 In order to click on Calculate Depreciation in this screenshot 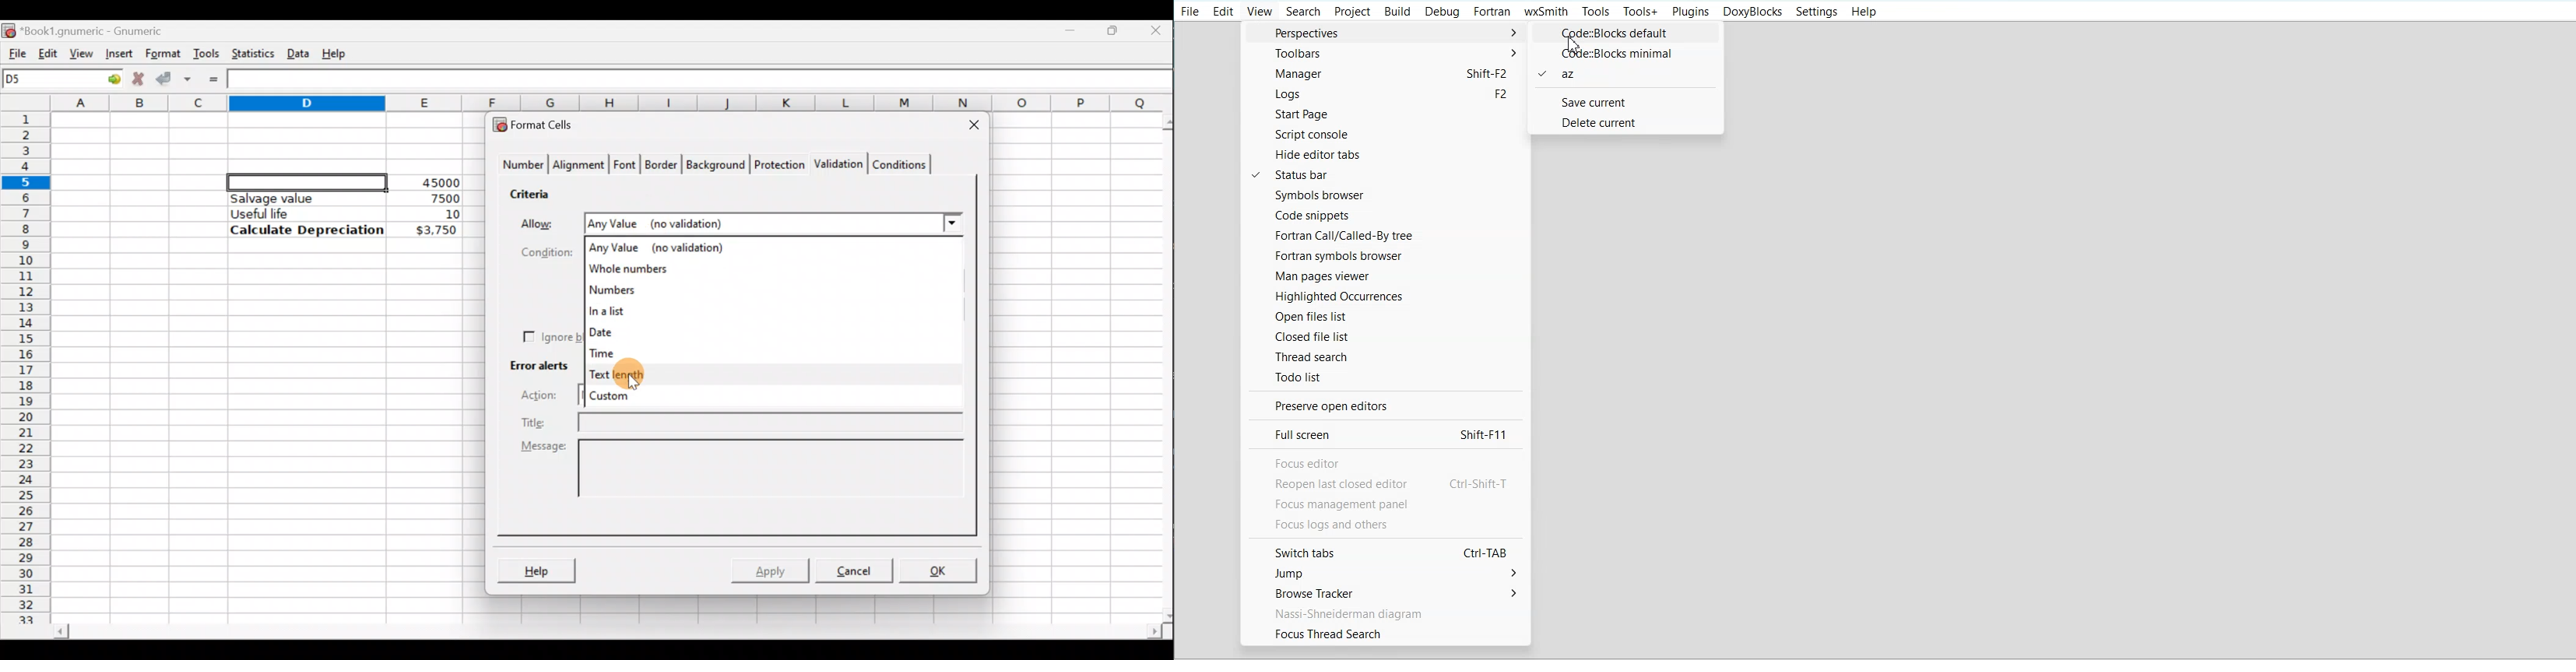, I will do `click(307, 229)`.